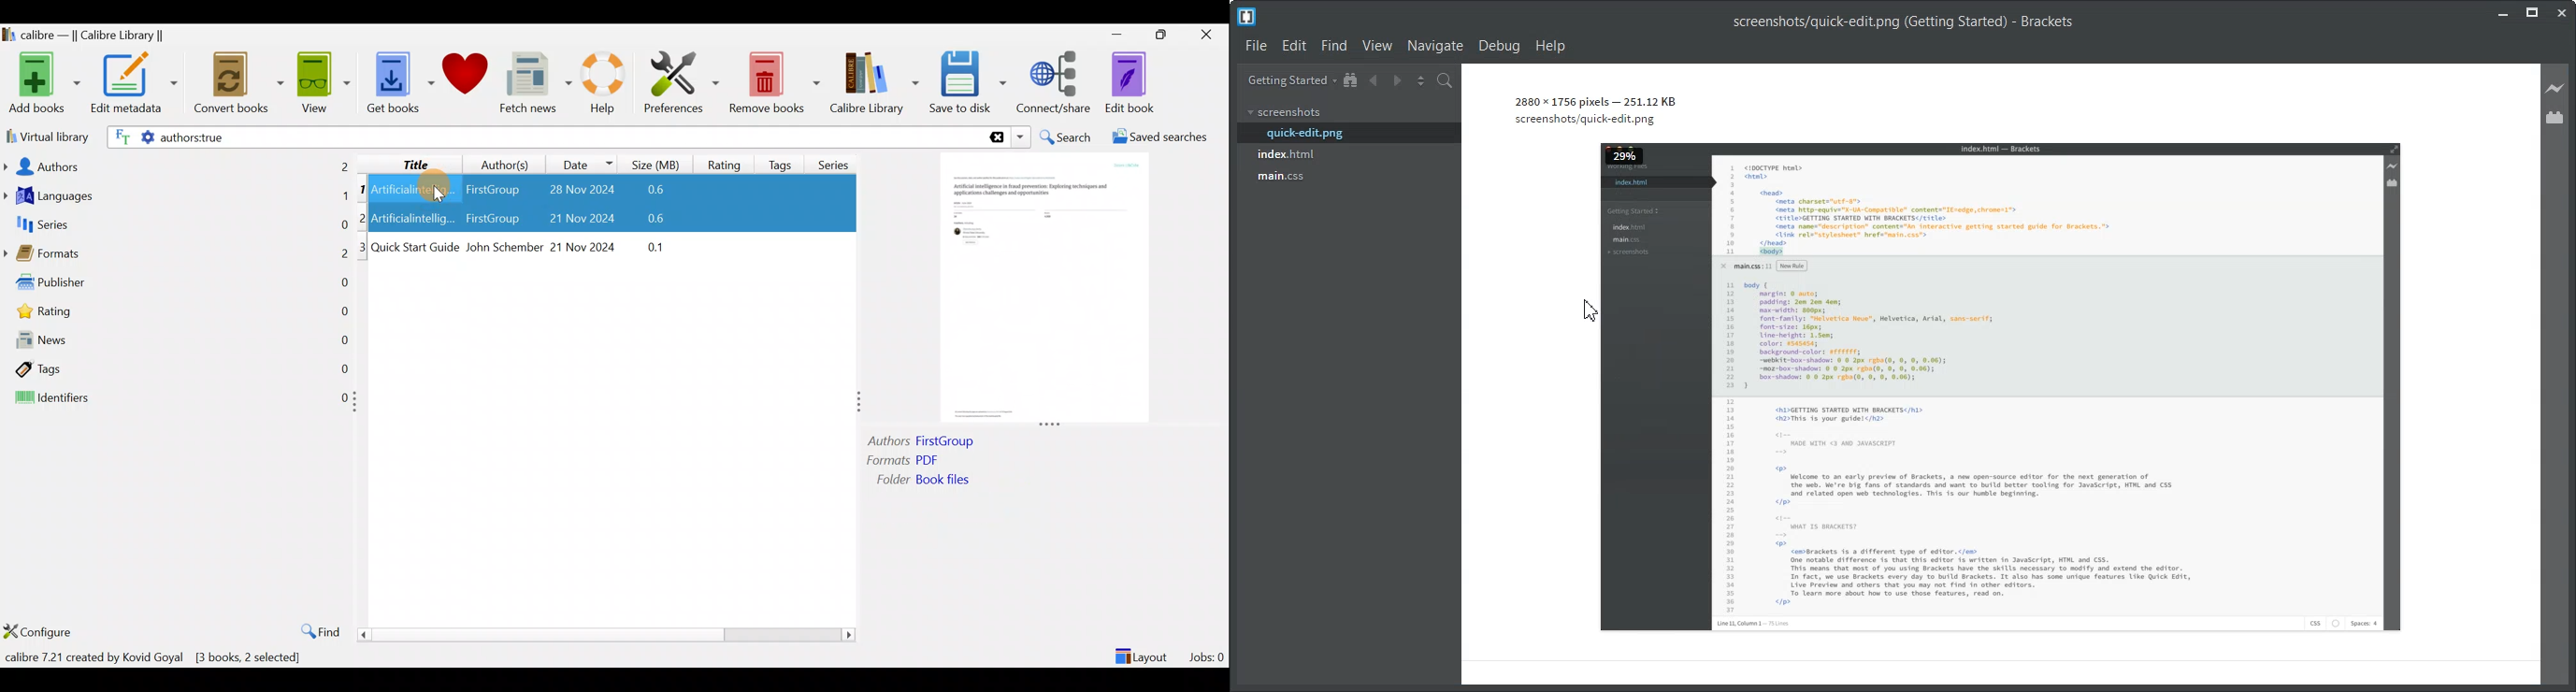 This screenshot has height=700, width=2576. I want to click on Getting Started, so click(1288, 79).